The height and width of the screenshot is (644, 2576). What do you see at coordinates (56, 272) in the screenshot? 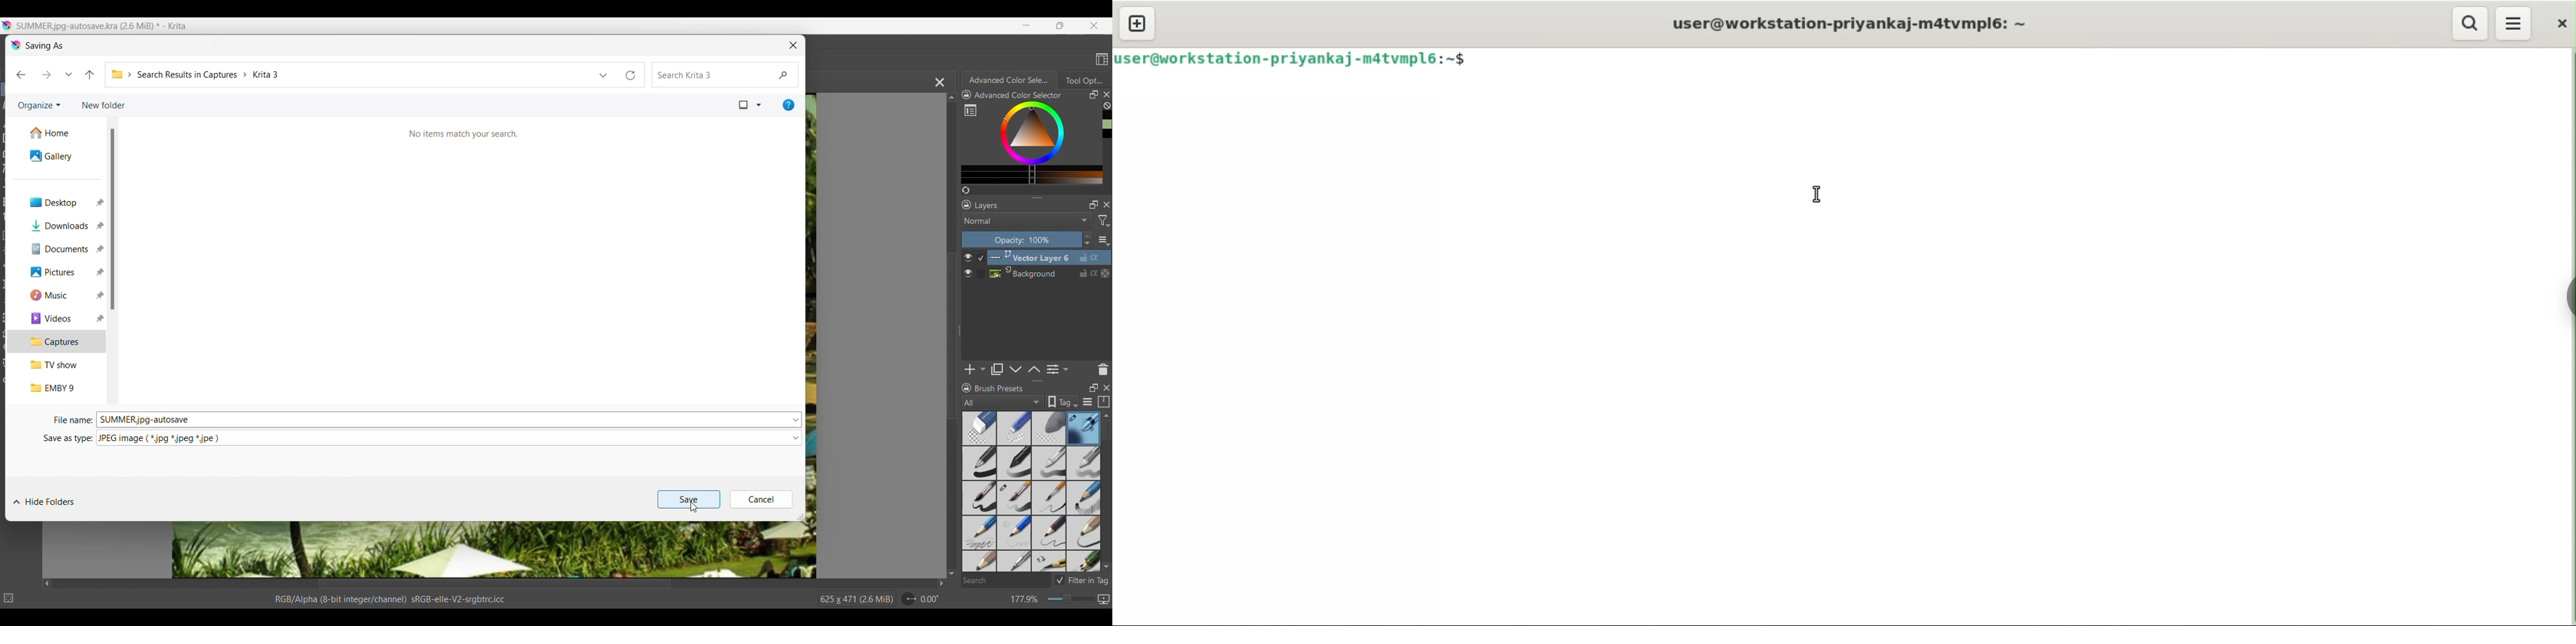
I see `Pictures folder` at bounding box center [56, 272].